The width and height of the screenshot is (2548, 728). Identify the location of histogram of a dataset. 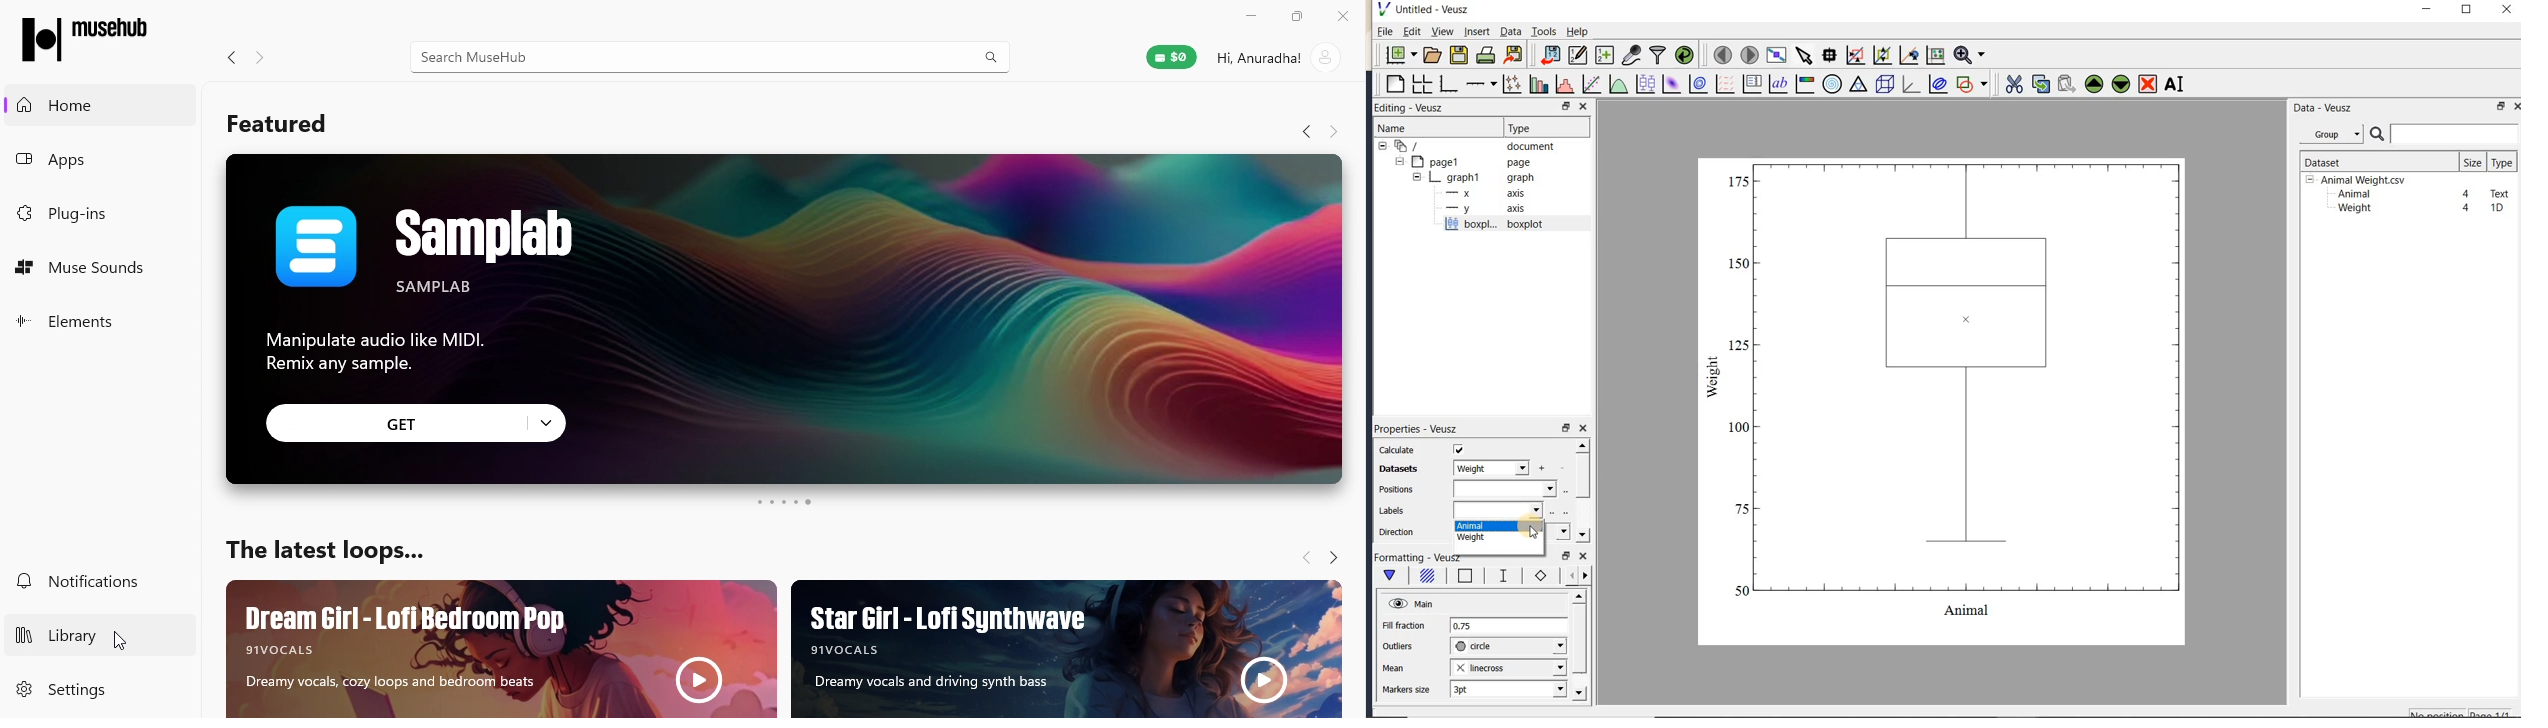
(1564, 84).